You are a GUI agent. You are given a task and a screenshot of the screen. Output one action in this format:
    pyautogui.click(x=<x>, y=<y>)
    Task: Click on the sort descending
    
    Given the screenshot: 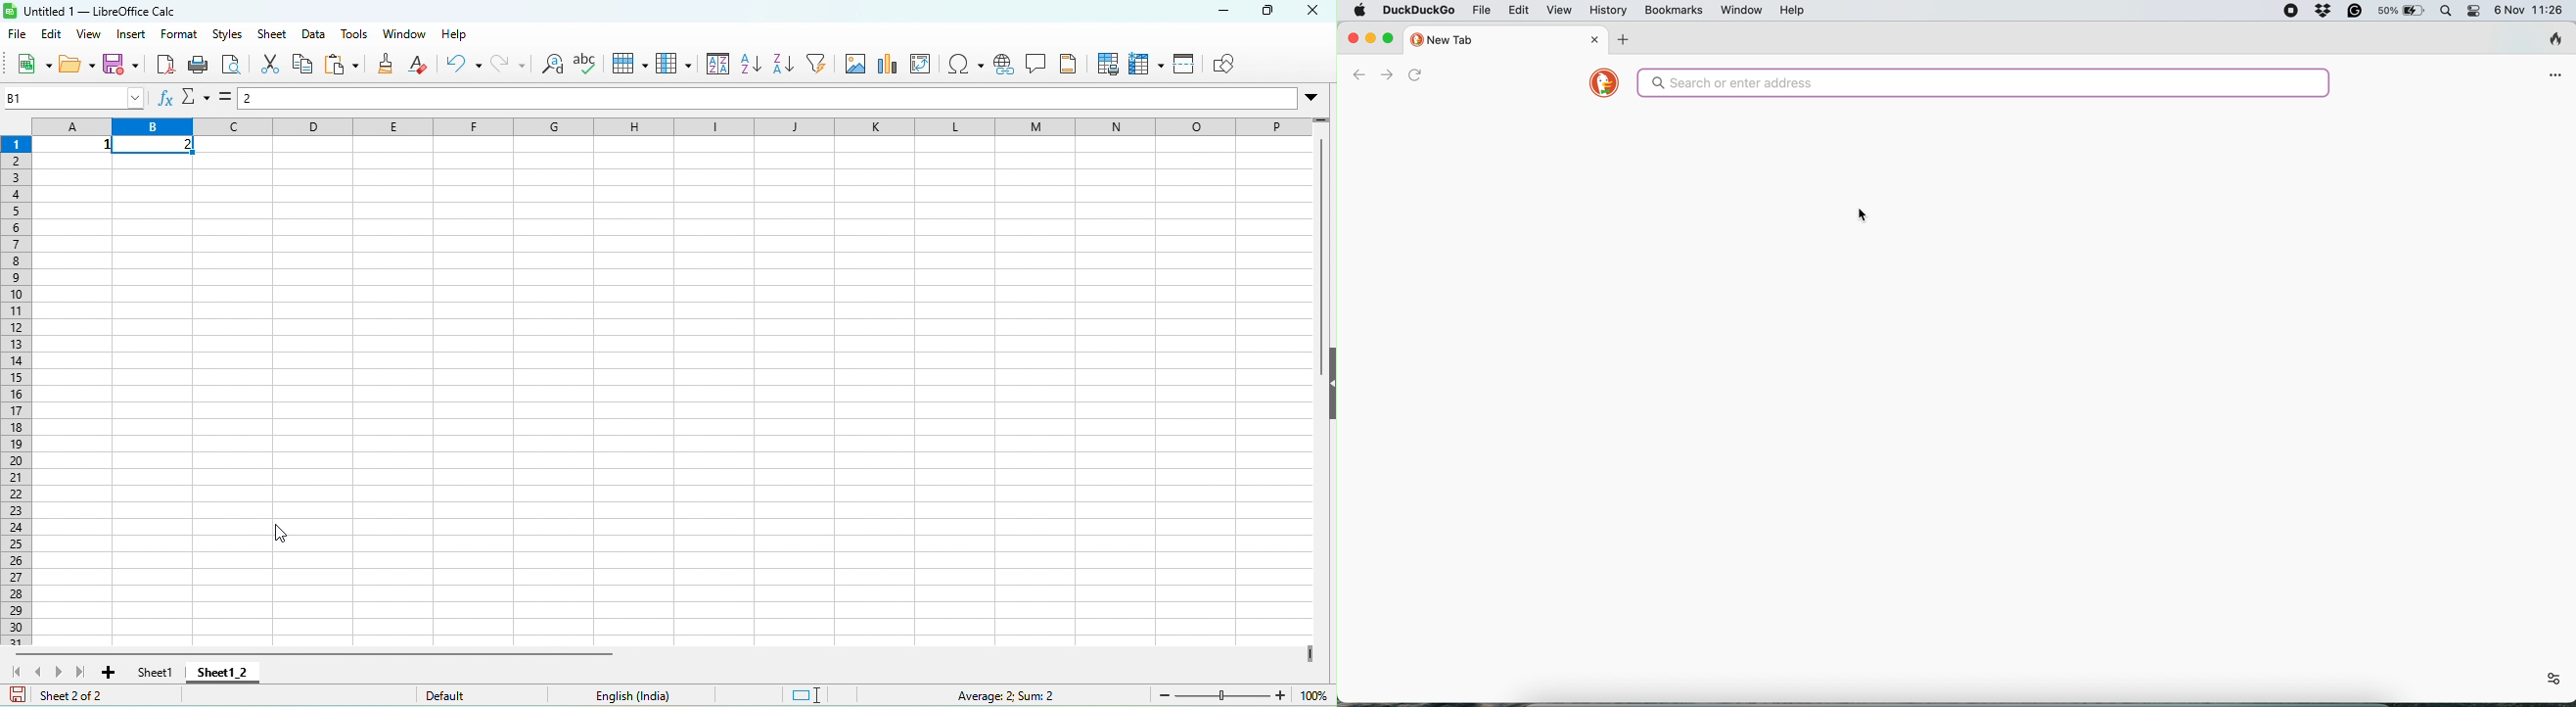 What is the action you would take?
    pyautogui.click(x=786, y=65)
    